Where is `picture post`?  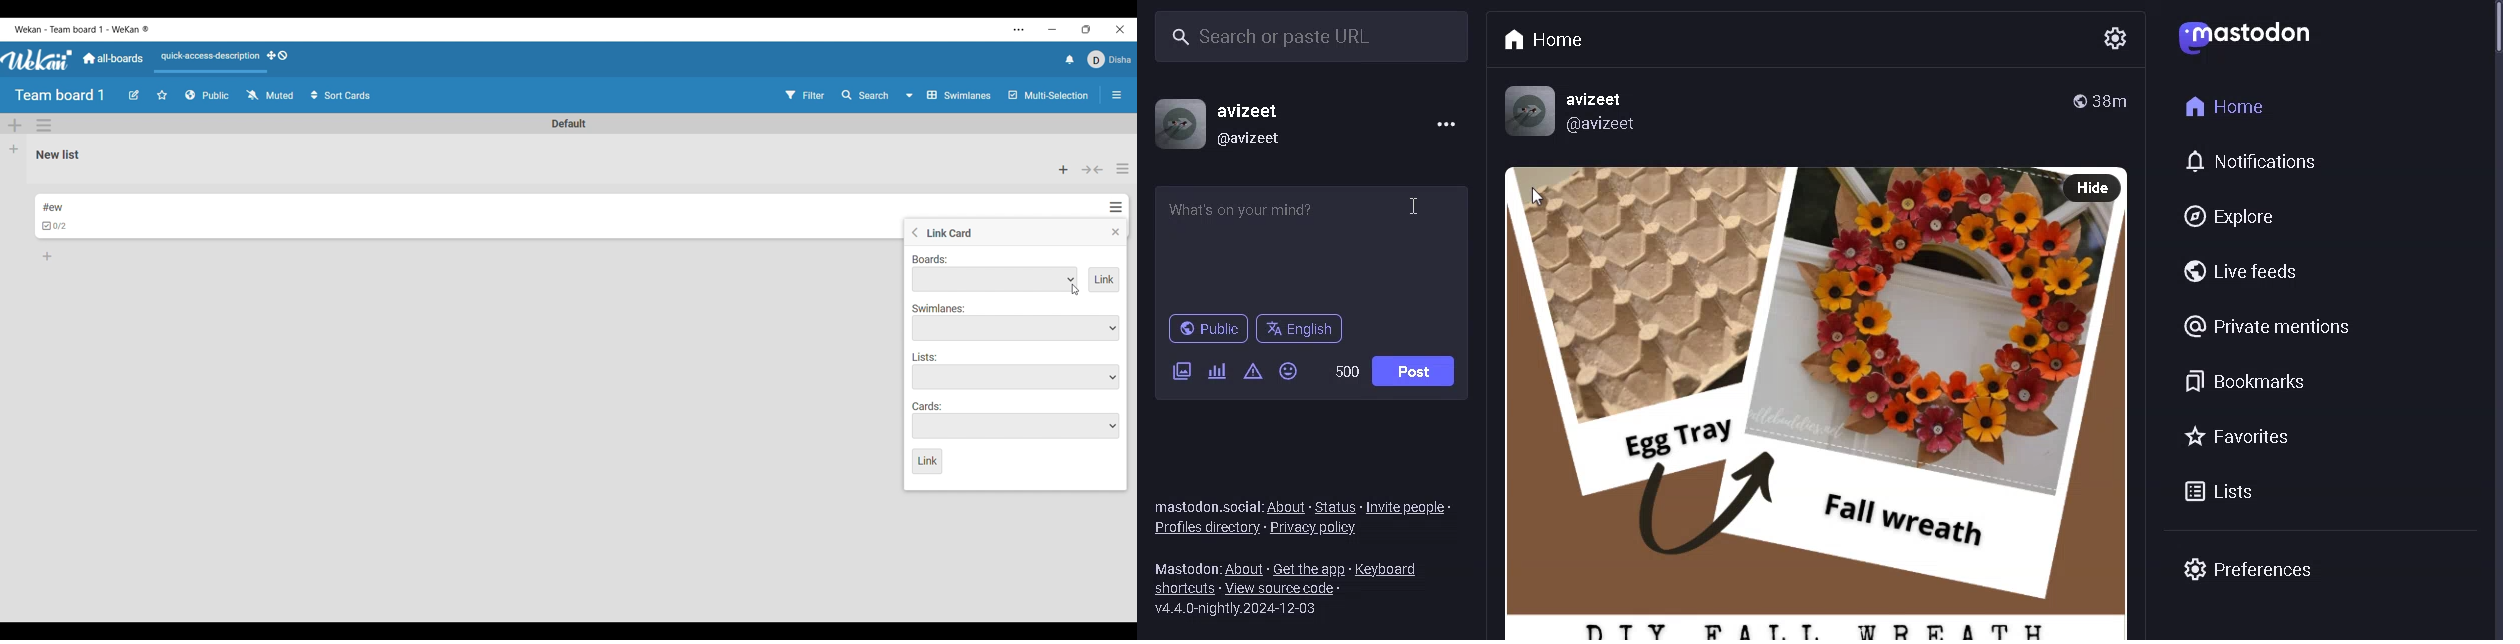 picture post is located at coordinates (1773, 400).